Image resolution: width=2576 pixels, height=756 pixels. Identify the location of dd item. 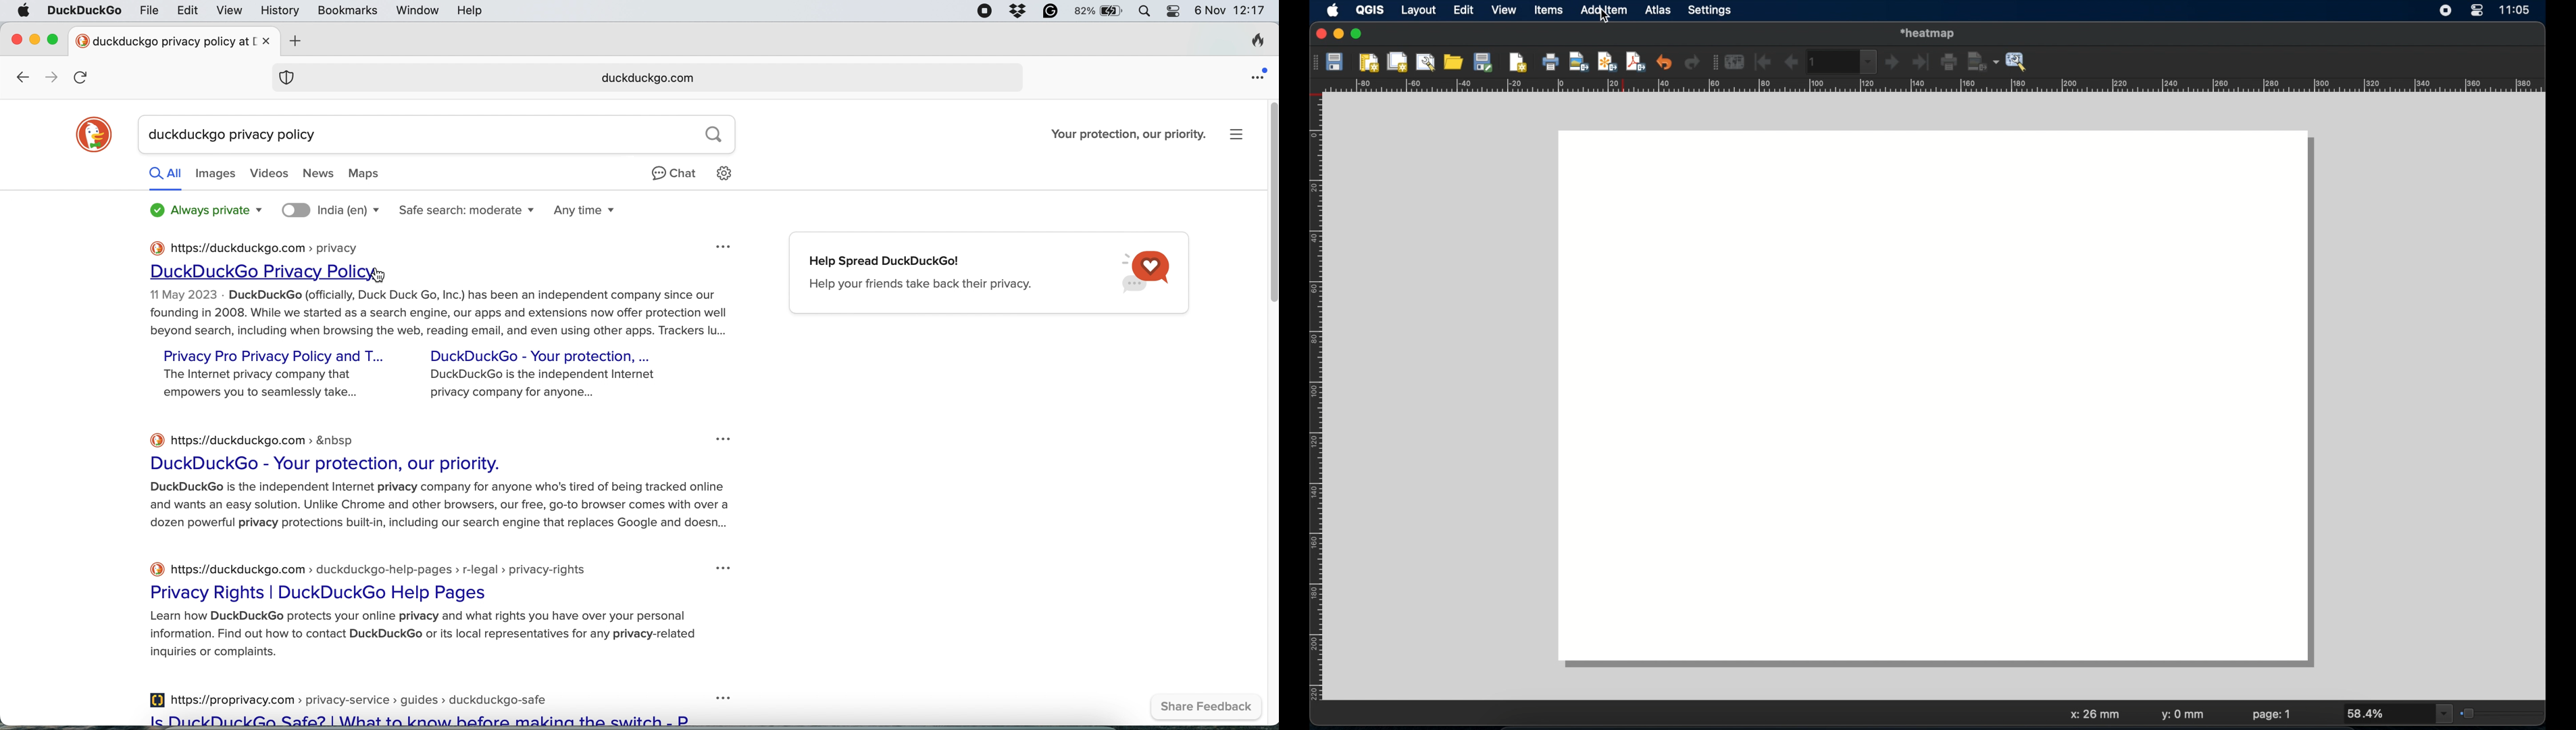
(1605, 11).